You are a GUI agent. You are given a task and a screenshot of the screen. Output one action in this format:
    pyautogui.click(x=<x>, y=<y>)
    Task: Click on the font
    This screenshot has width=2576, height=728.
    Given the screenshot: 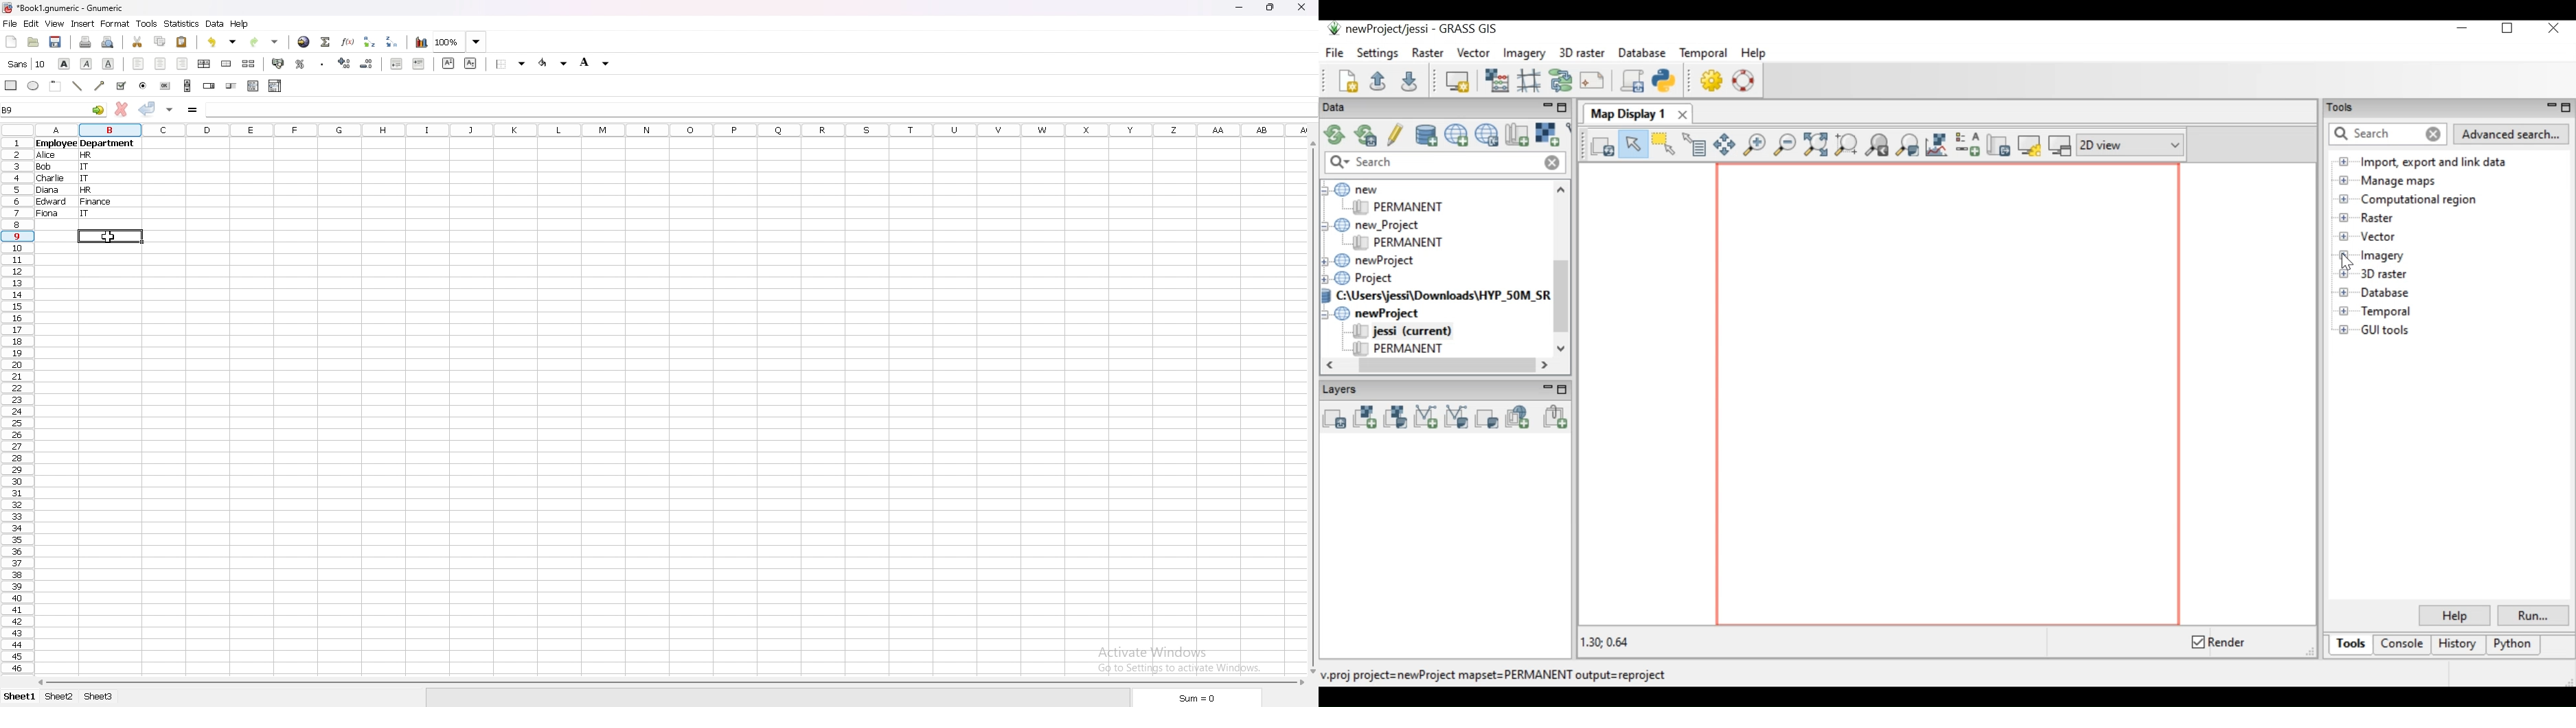 What is the action you would take?
    pyautogui.click(x=26, y=64)
    